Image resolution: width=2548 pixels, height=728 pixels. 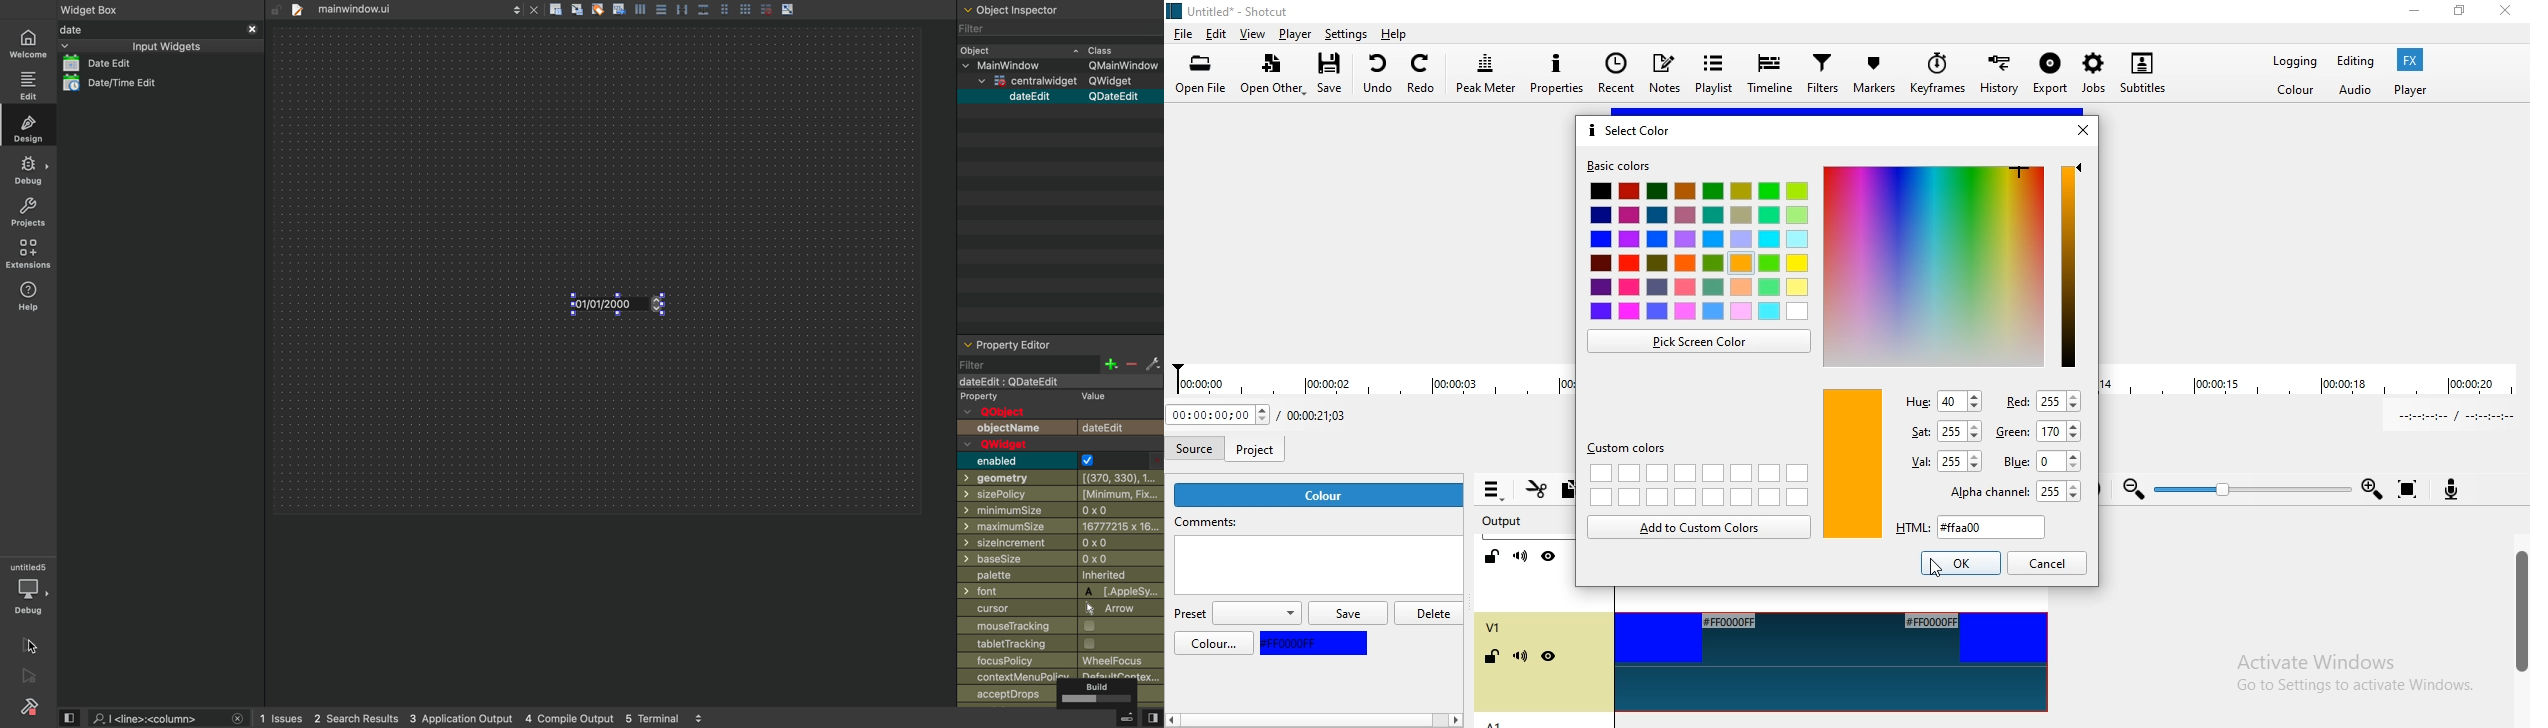 I want to click on Markers, so click(x=1877, y=77).